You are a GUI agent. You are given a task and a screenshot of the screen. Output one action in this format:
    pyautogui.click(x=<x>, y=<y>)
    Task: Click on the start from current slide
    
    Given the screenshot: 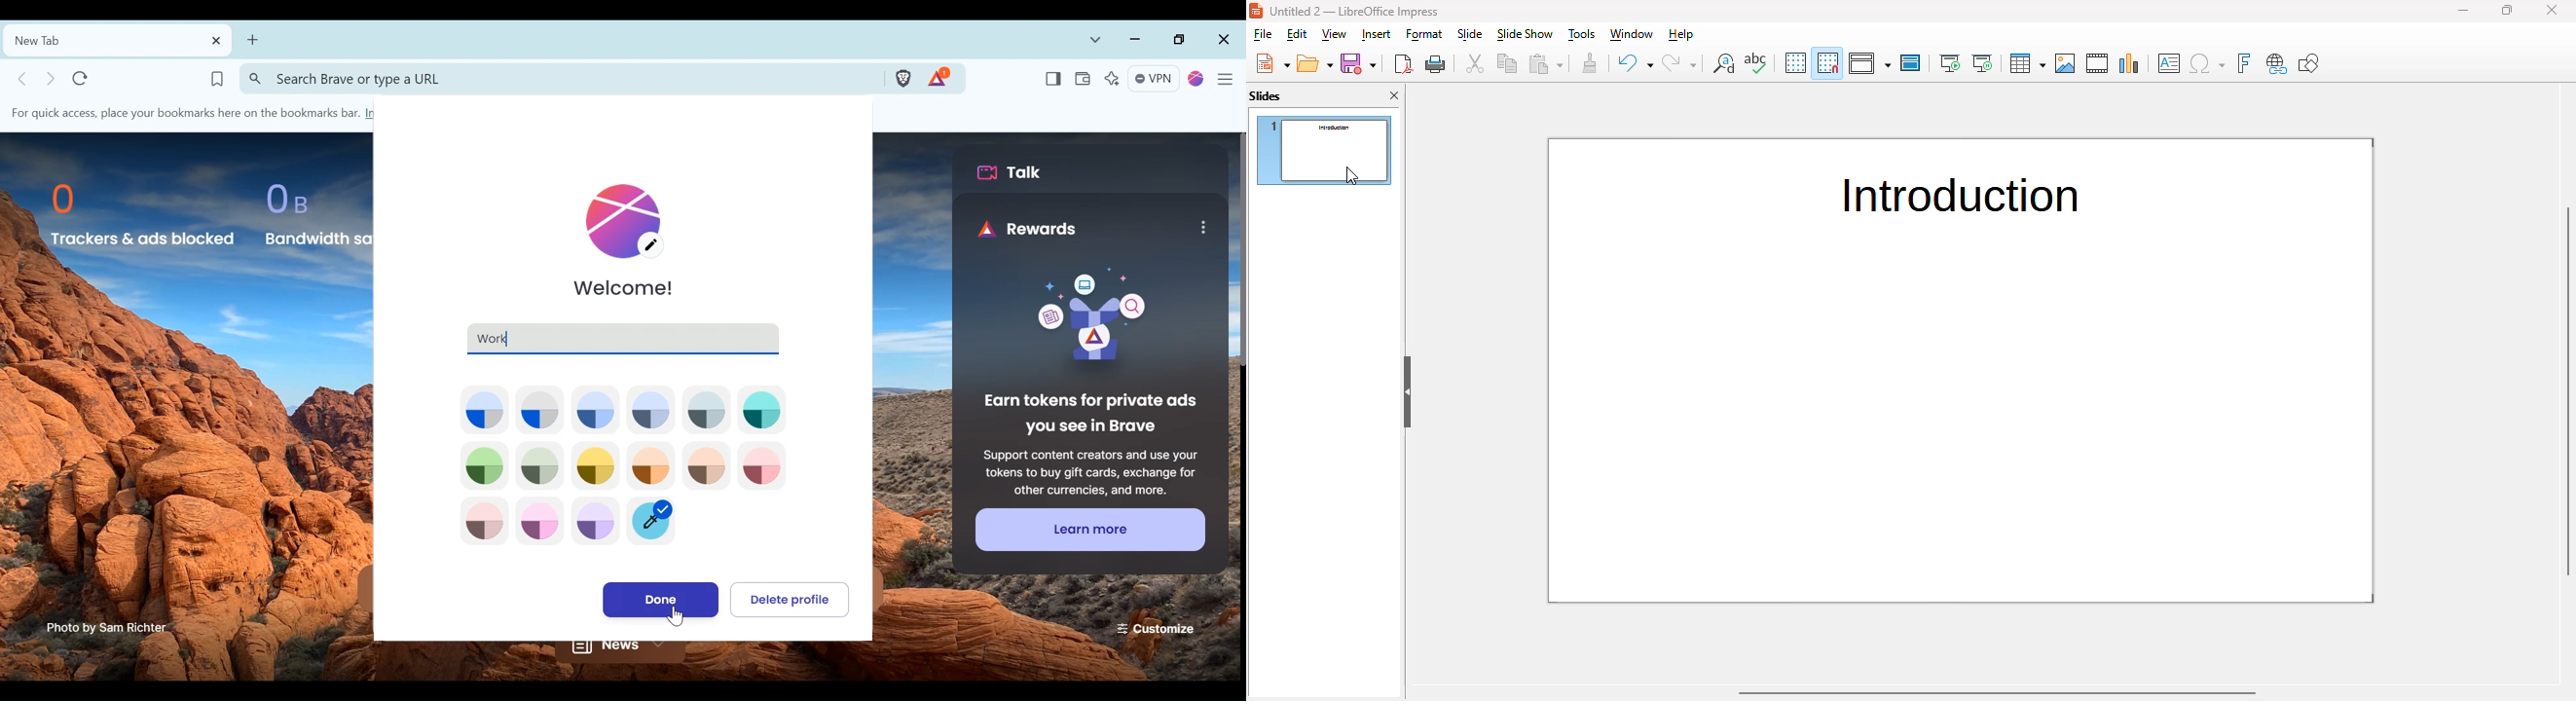 What is the action you would take?
    pyautogui.click(x=1982, y=63)
    